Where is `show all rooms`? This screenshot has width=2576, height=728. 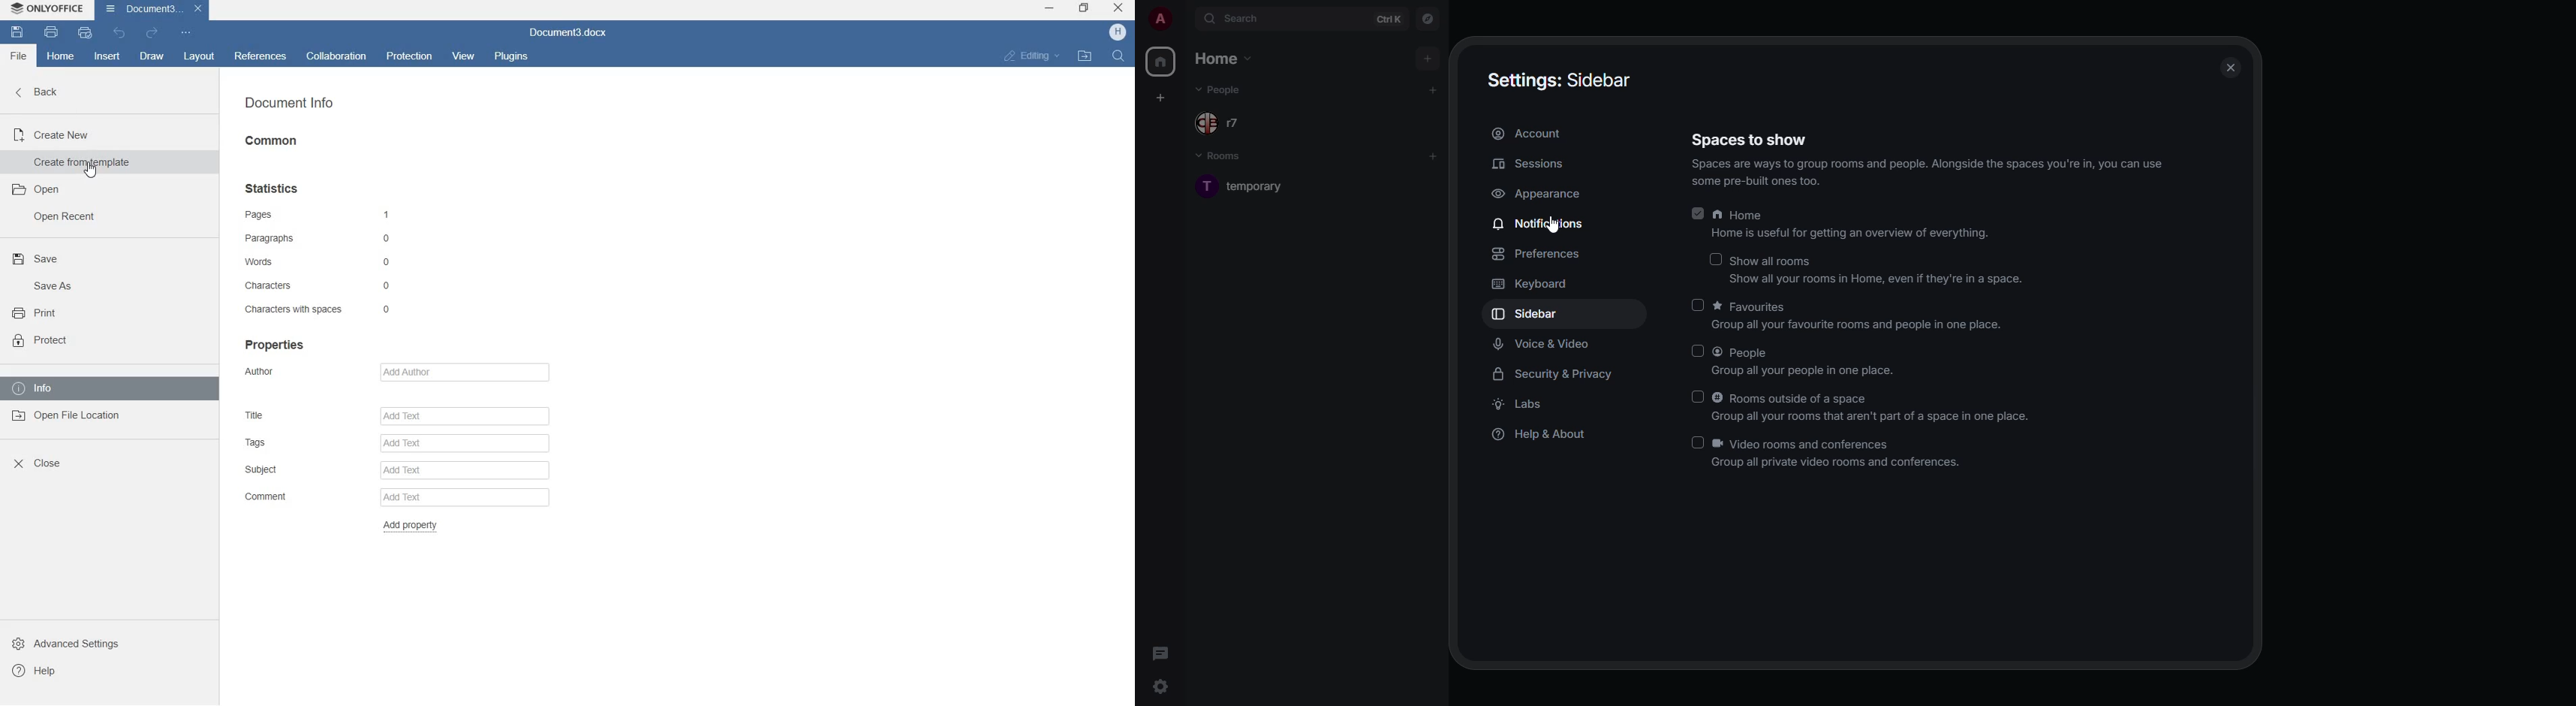 show all rooms is located at coordinates (1876, 271).